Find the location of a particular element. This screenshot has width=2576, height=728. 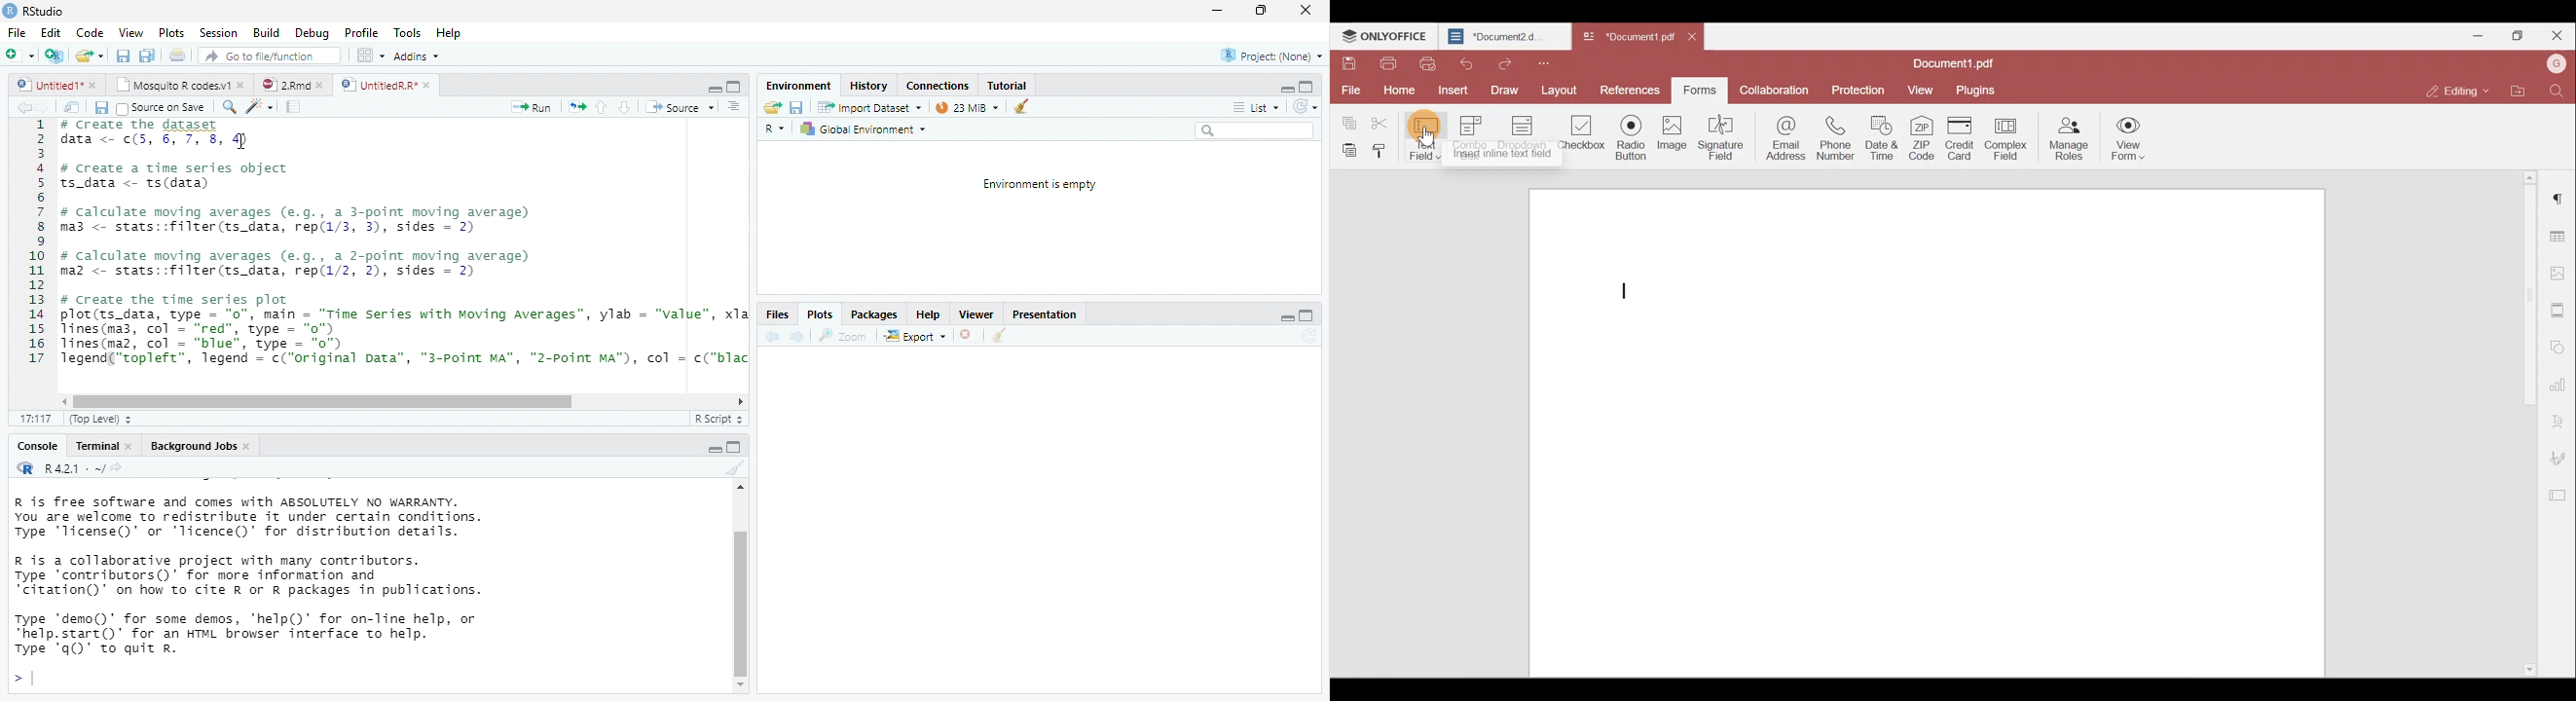

maximize is located at coordinates (716, 450).